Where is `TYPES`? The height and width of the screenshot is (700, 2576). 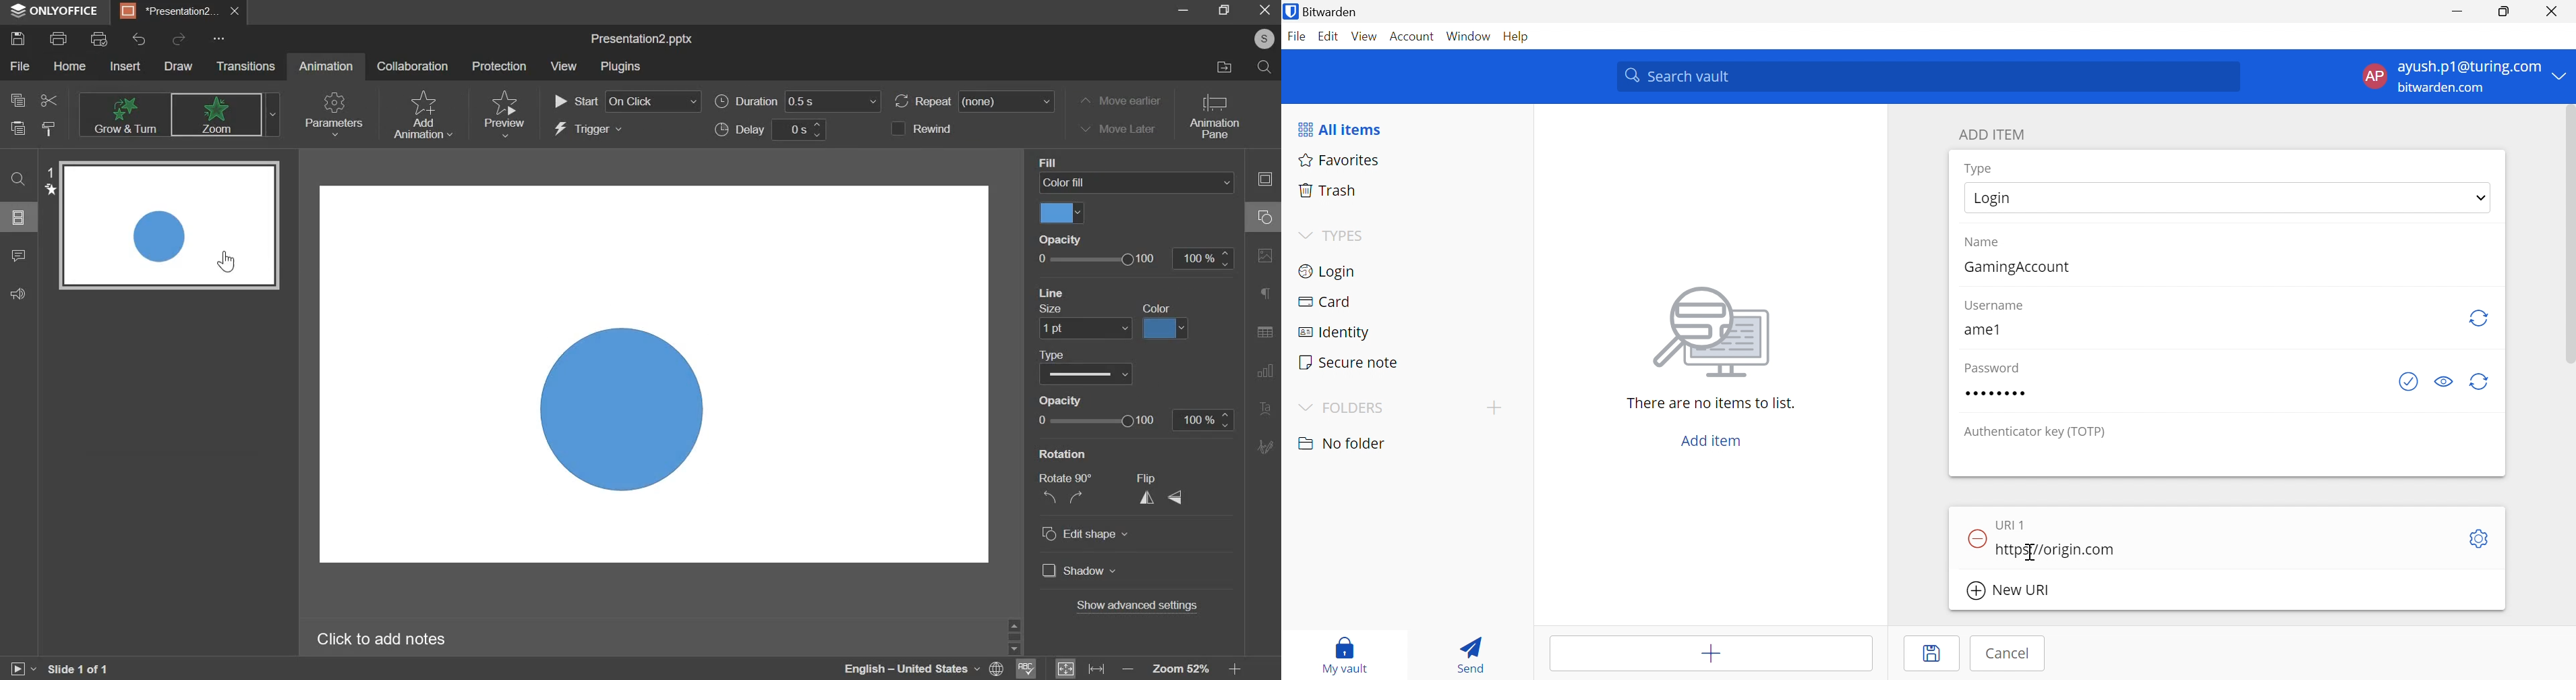 TYPES is located at coordinates (1347, 235).